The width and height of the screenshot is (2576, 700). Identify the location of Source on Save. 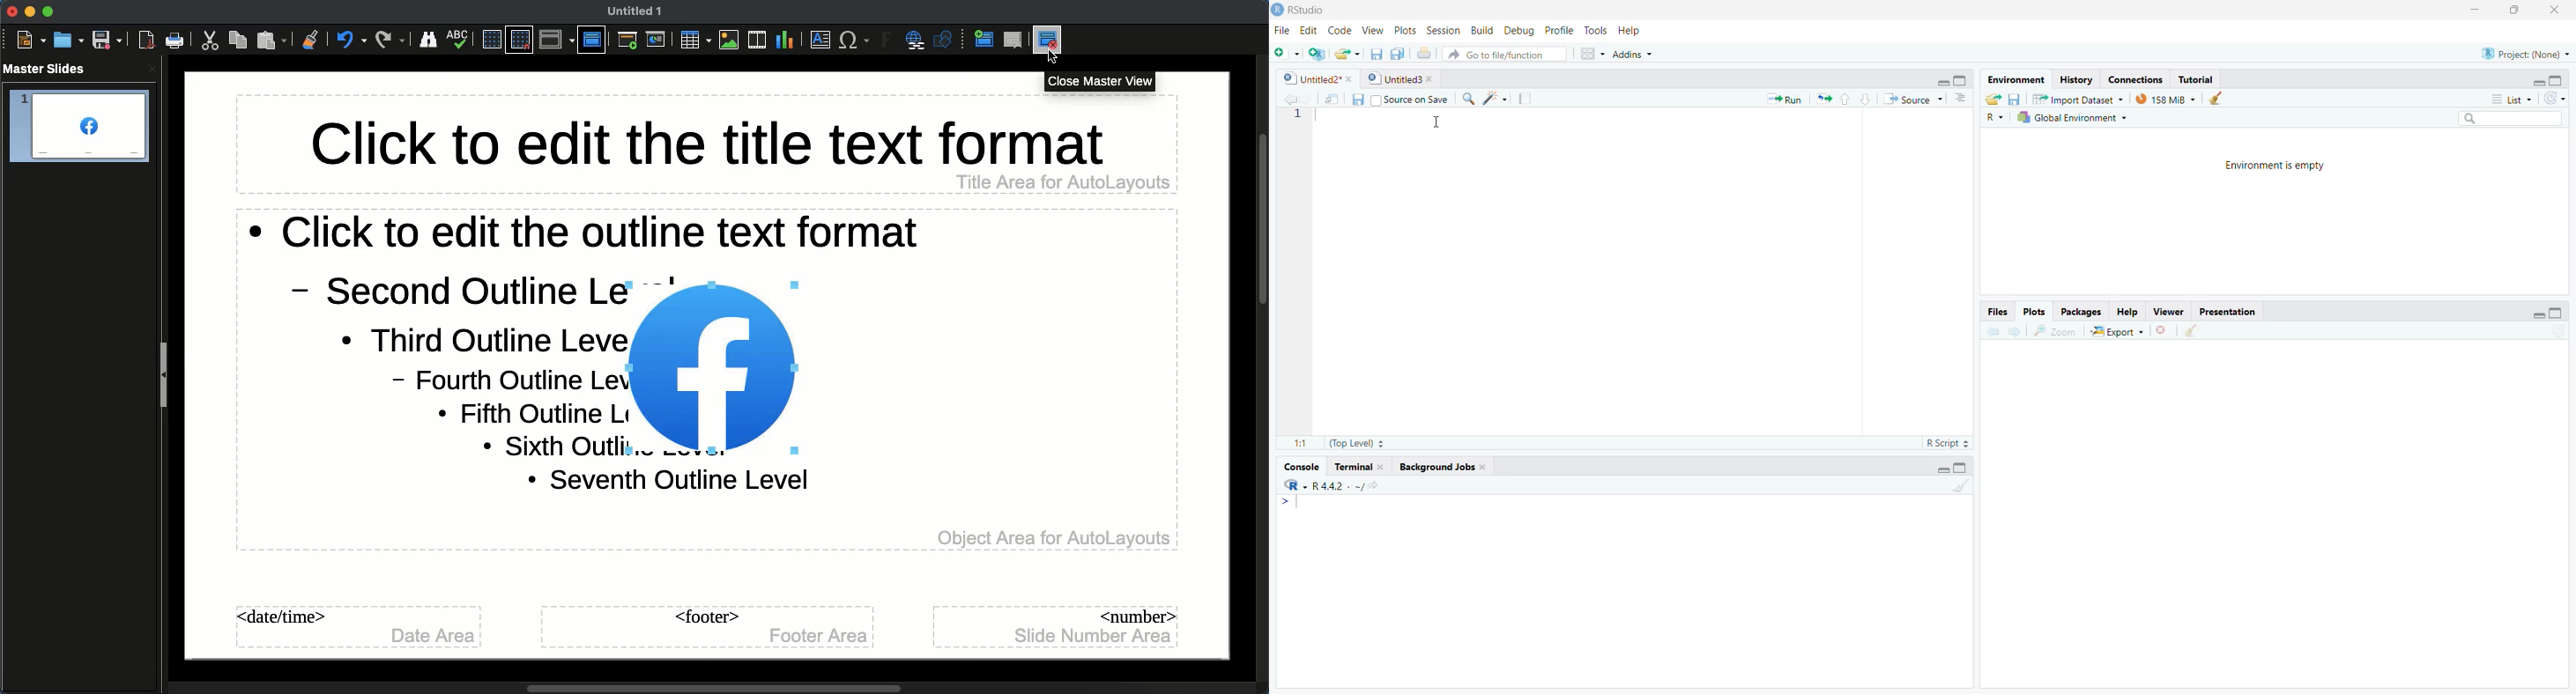
(1413, 99).